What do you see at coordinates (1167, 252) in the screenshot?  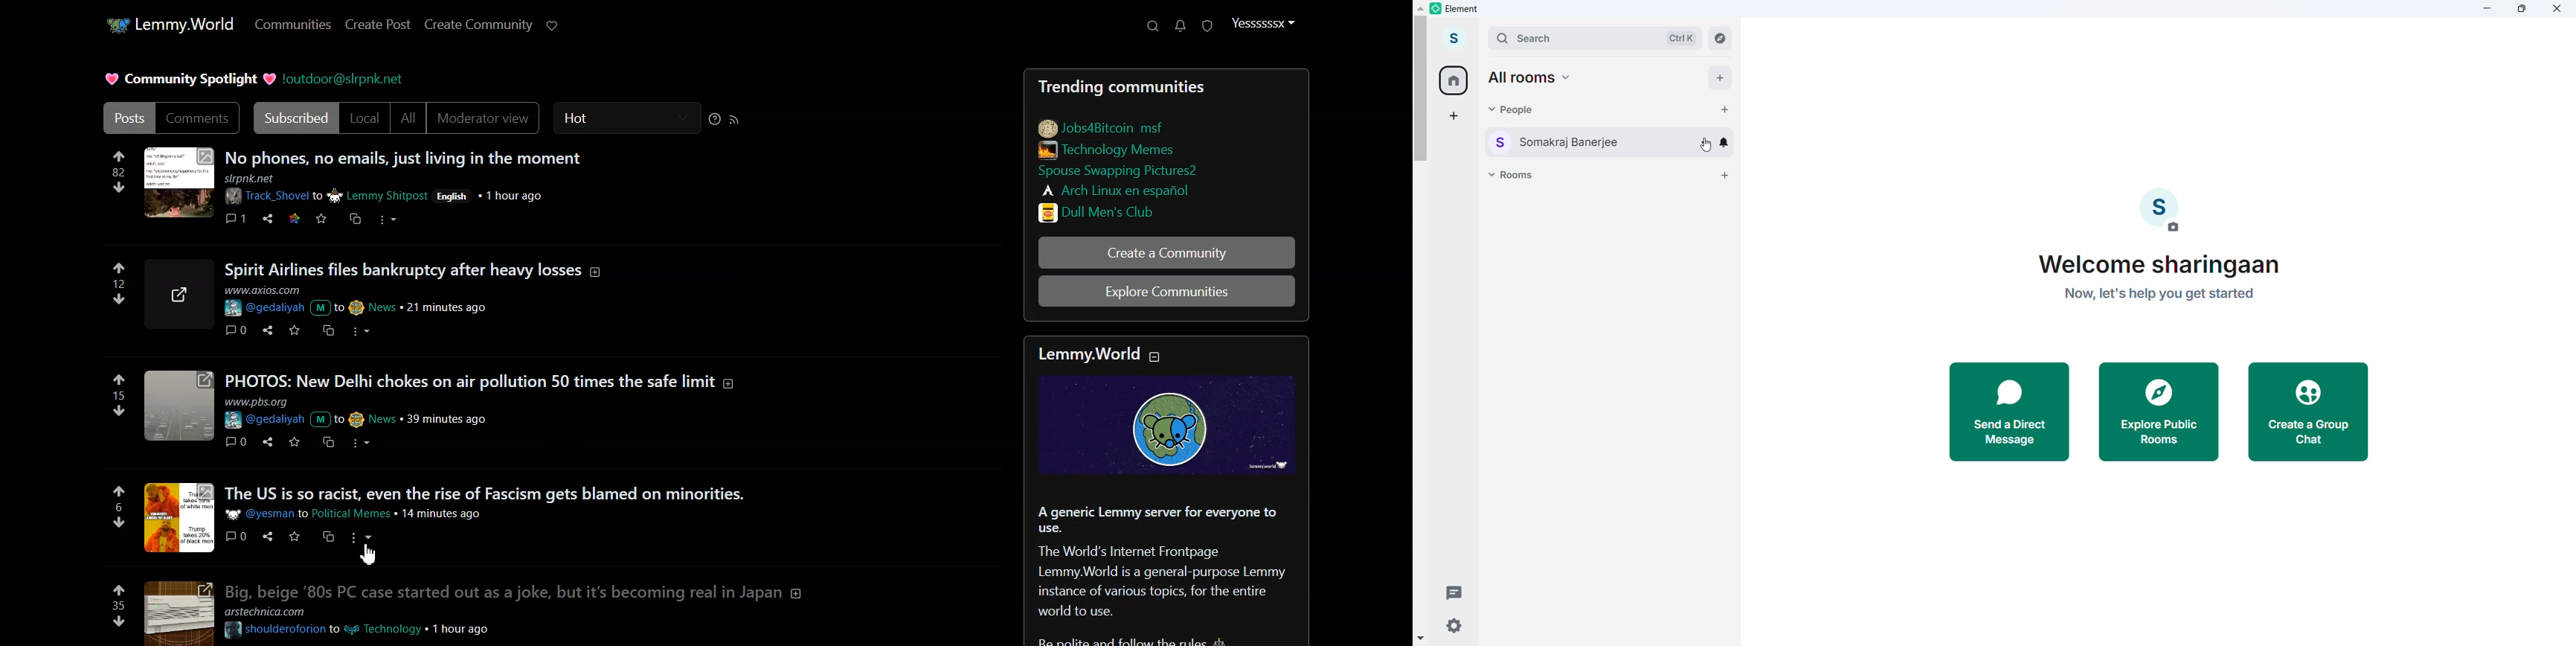 I see `Create a Community` at bounding box center [1167, 252].